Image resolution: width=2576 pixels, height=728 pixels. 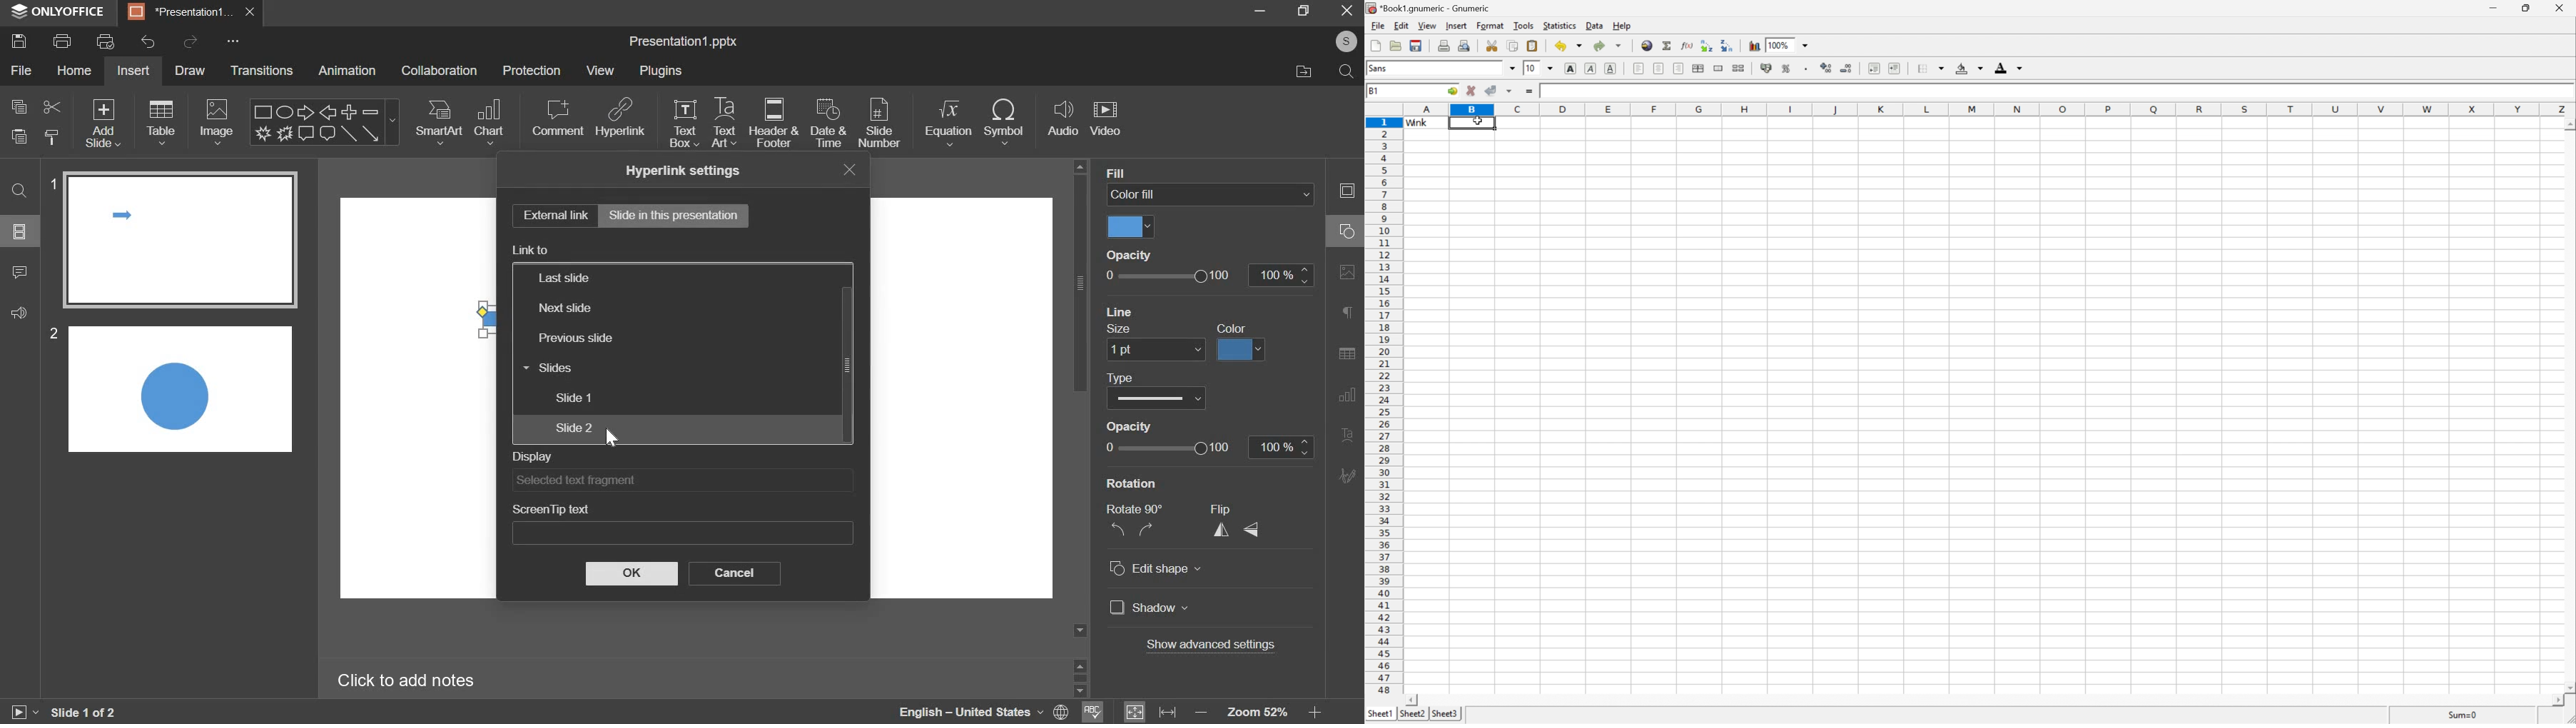 I want to click on ONLYOFFICE, so click(x=56, y=14).